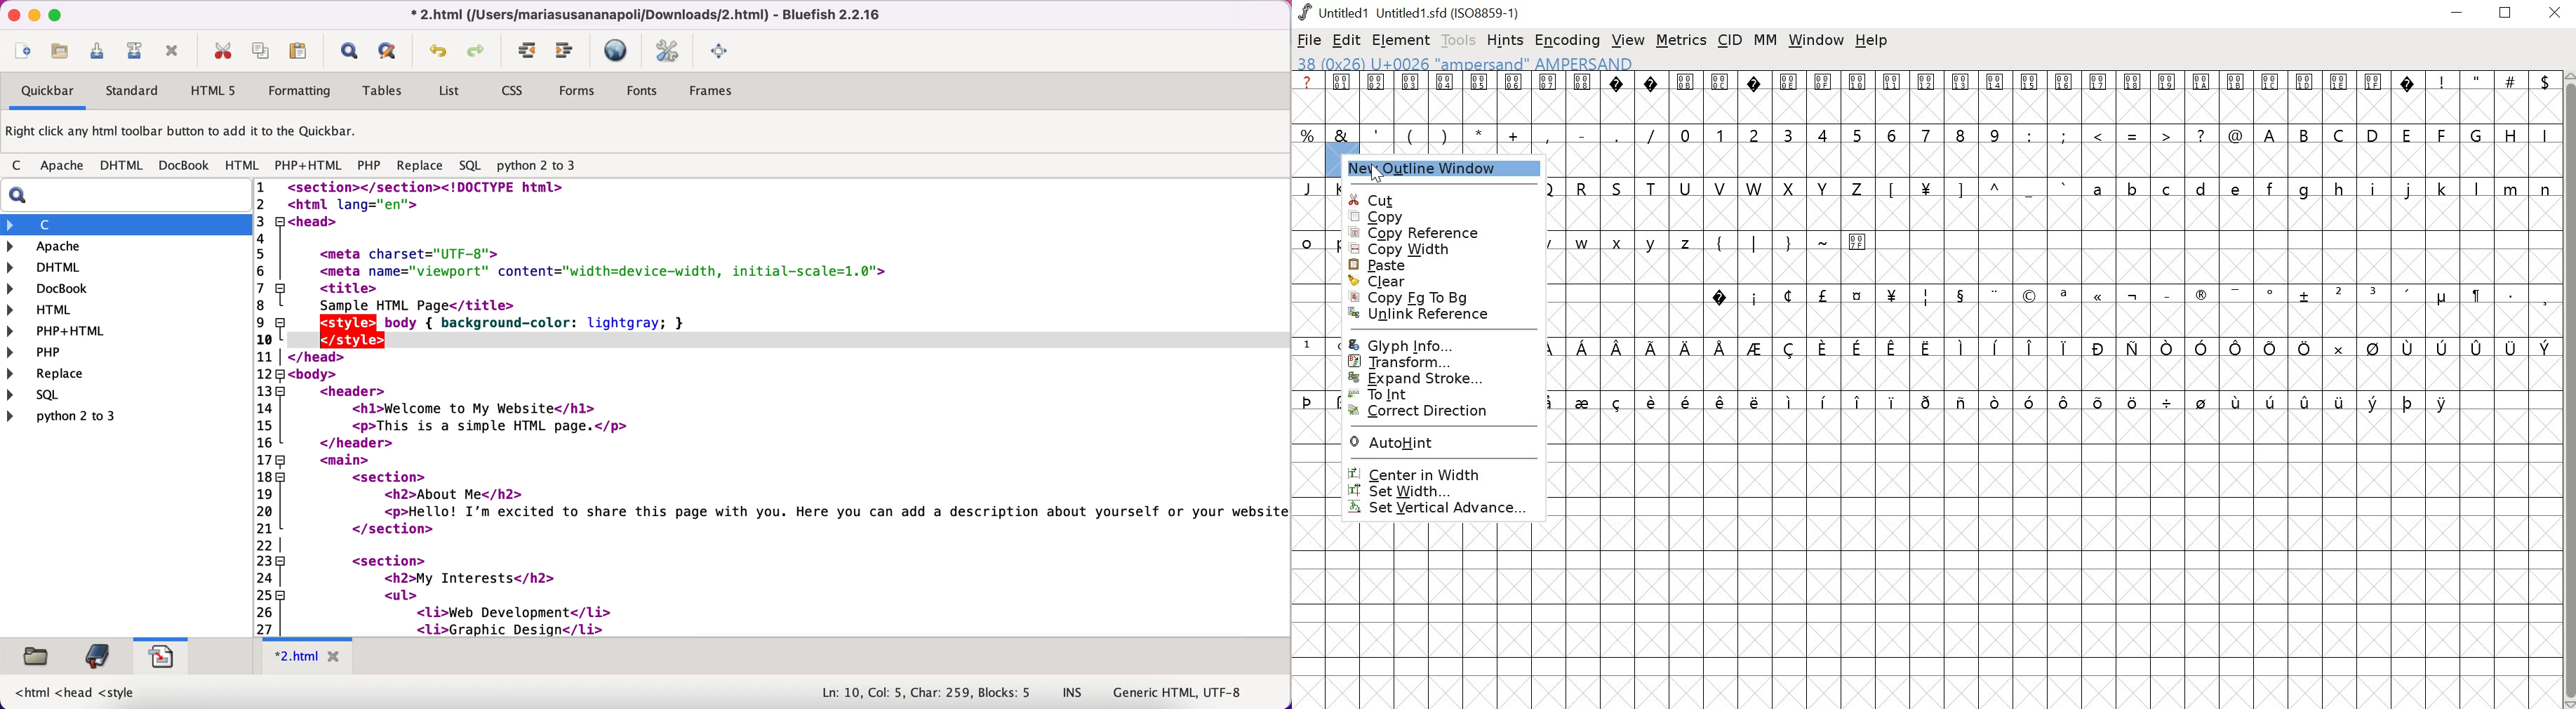 The width and height of the screenshot is (2576, 728). Describe the element at coordinates (97, 656) in the screenshot. I see `bookmarks` at that location.